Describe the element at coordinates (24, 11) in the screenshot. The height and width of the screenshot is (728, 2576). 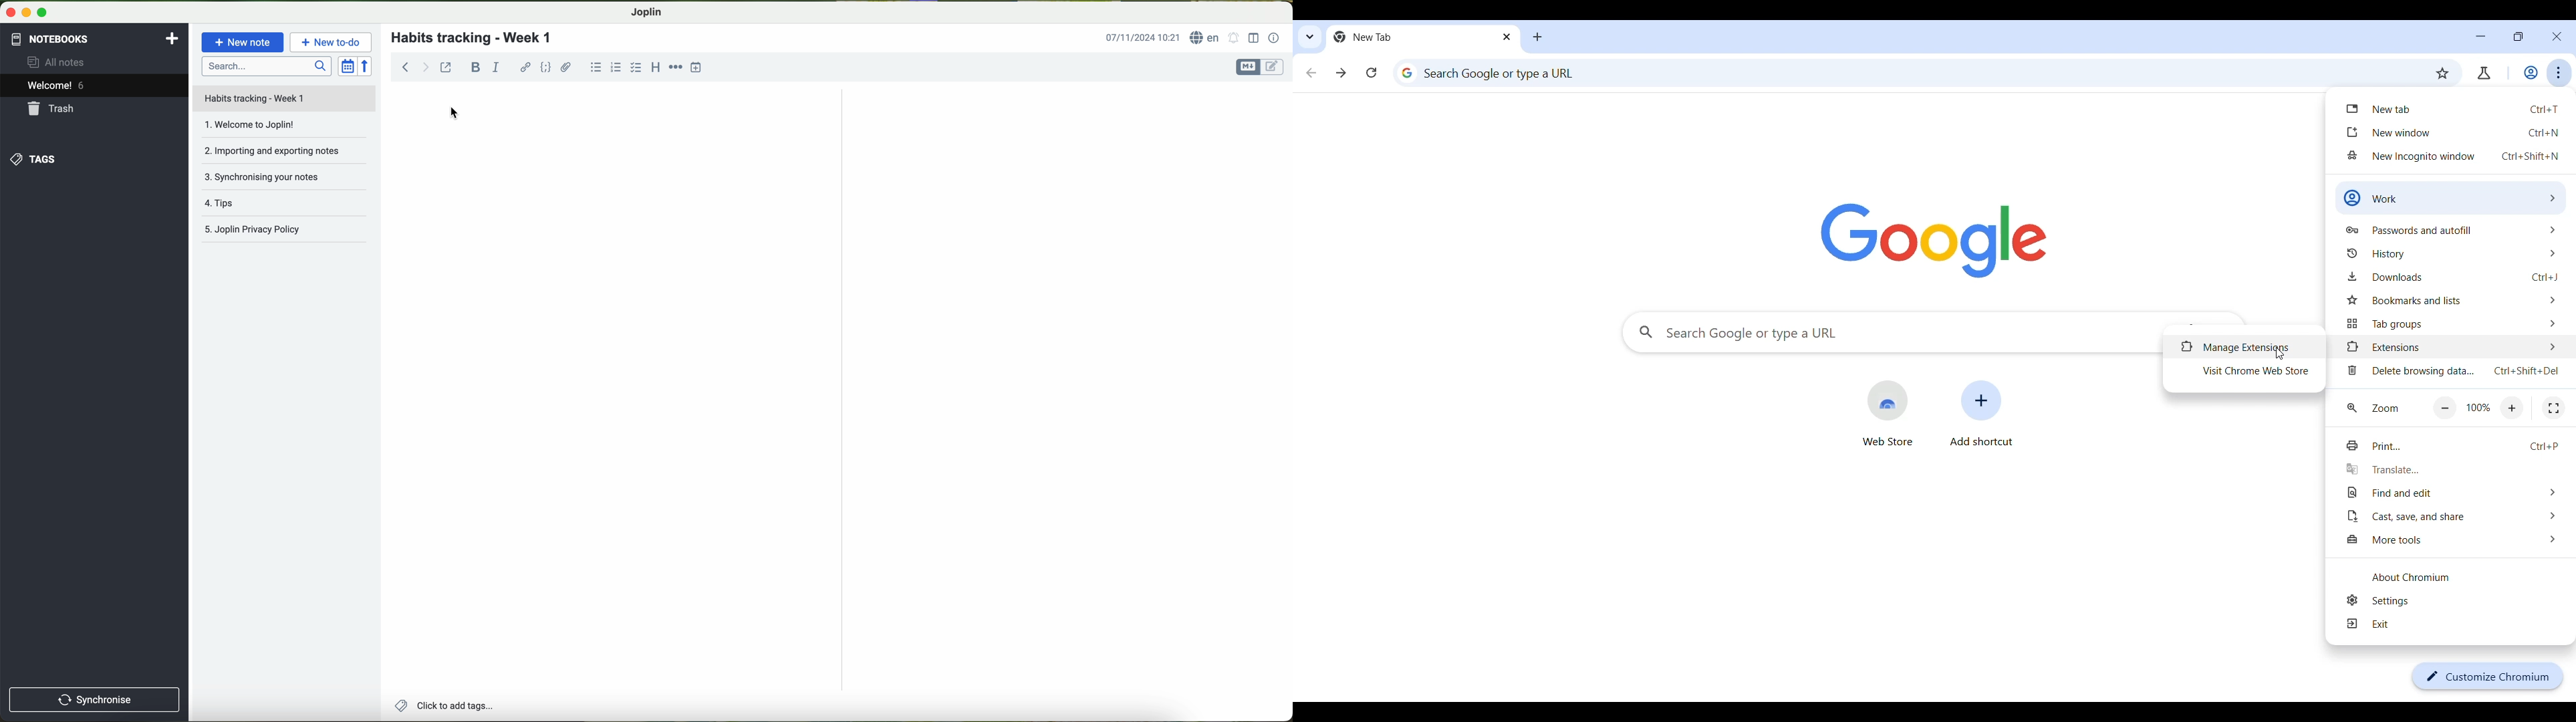
I see `minimize` at that location.